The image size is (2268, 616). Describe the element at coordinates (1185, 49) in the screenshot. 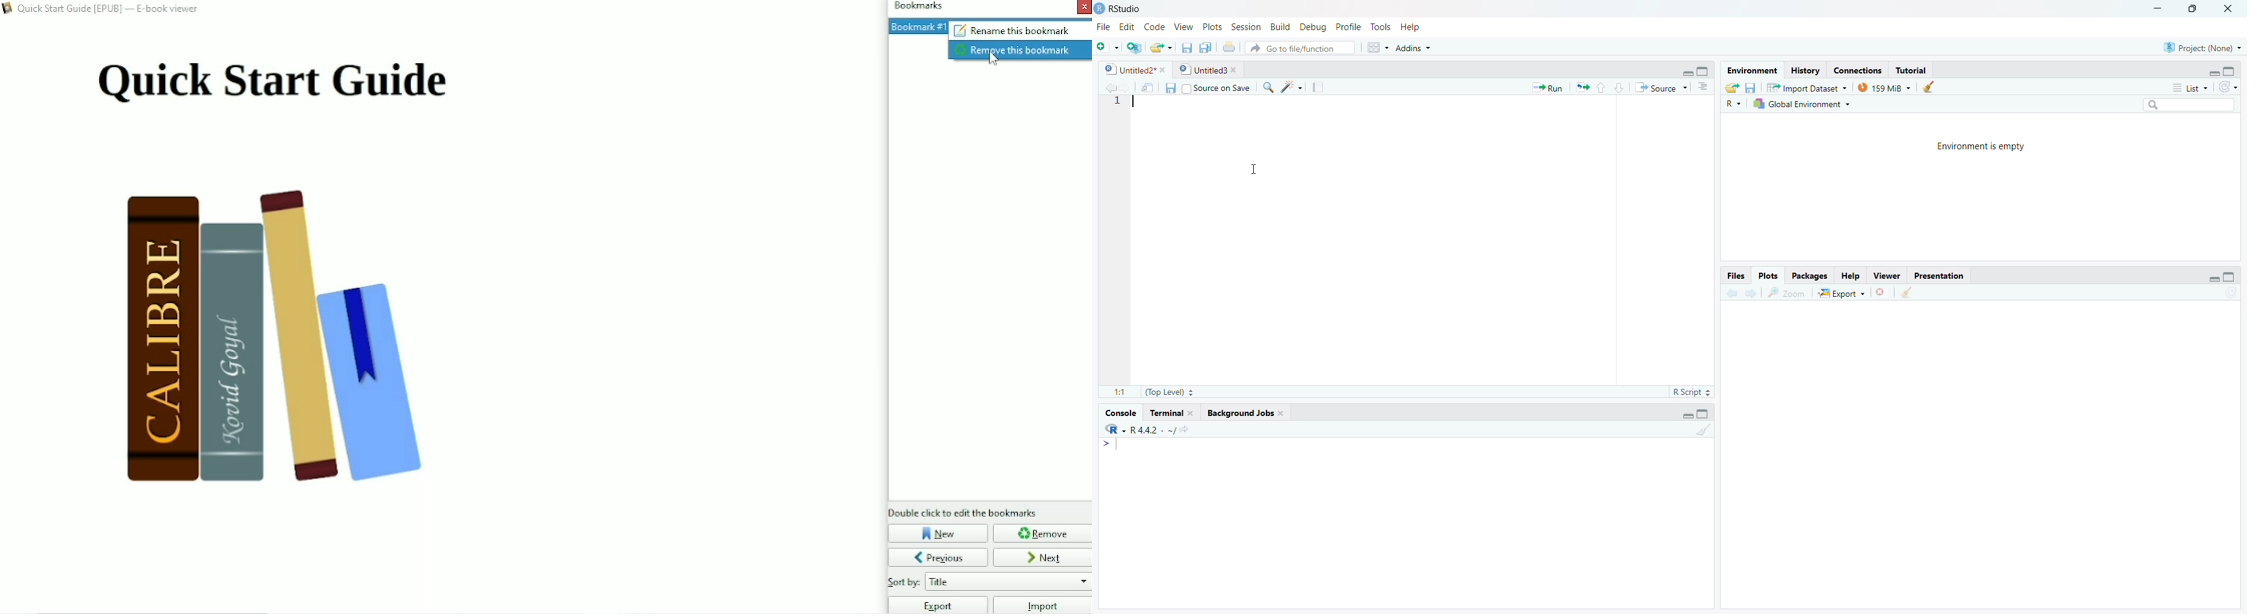

I see `Save` at that location.